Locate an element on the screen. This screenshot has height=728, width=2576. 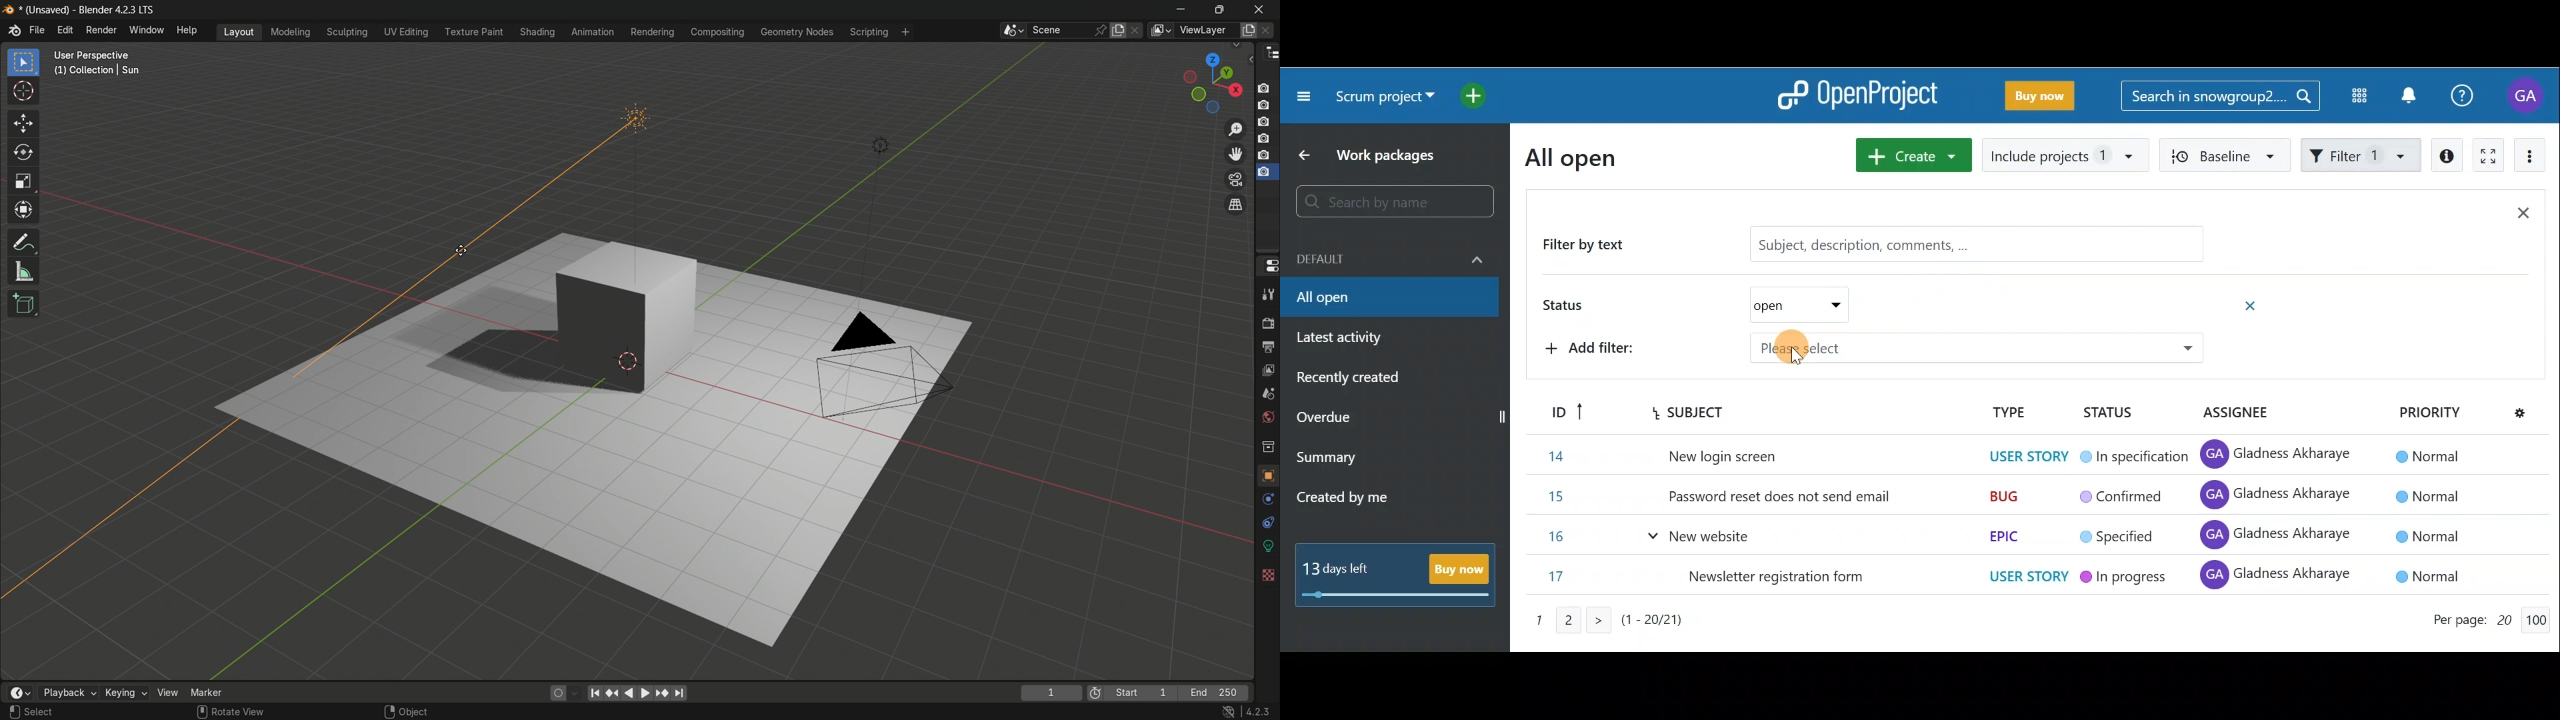
outliner is located at coordinates (1271, 55).